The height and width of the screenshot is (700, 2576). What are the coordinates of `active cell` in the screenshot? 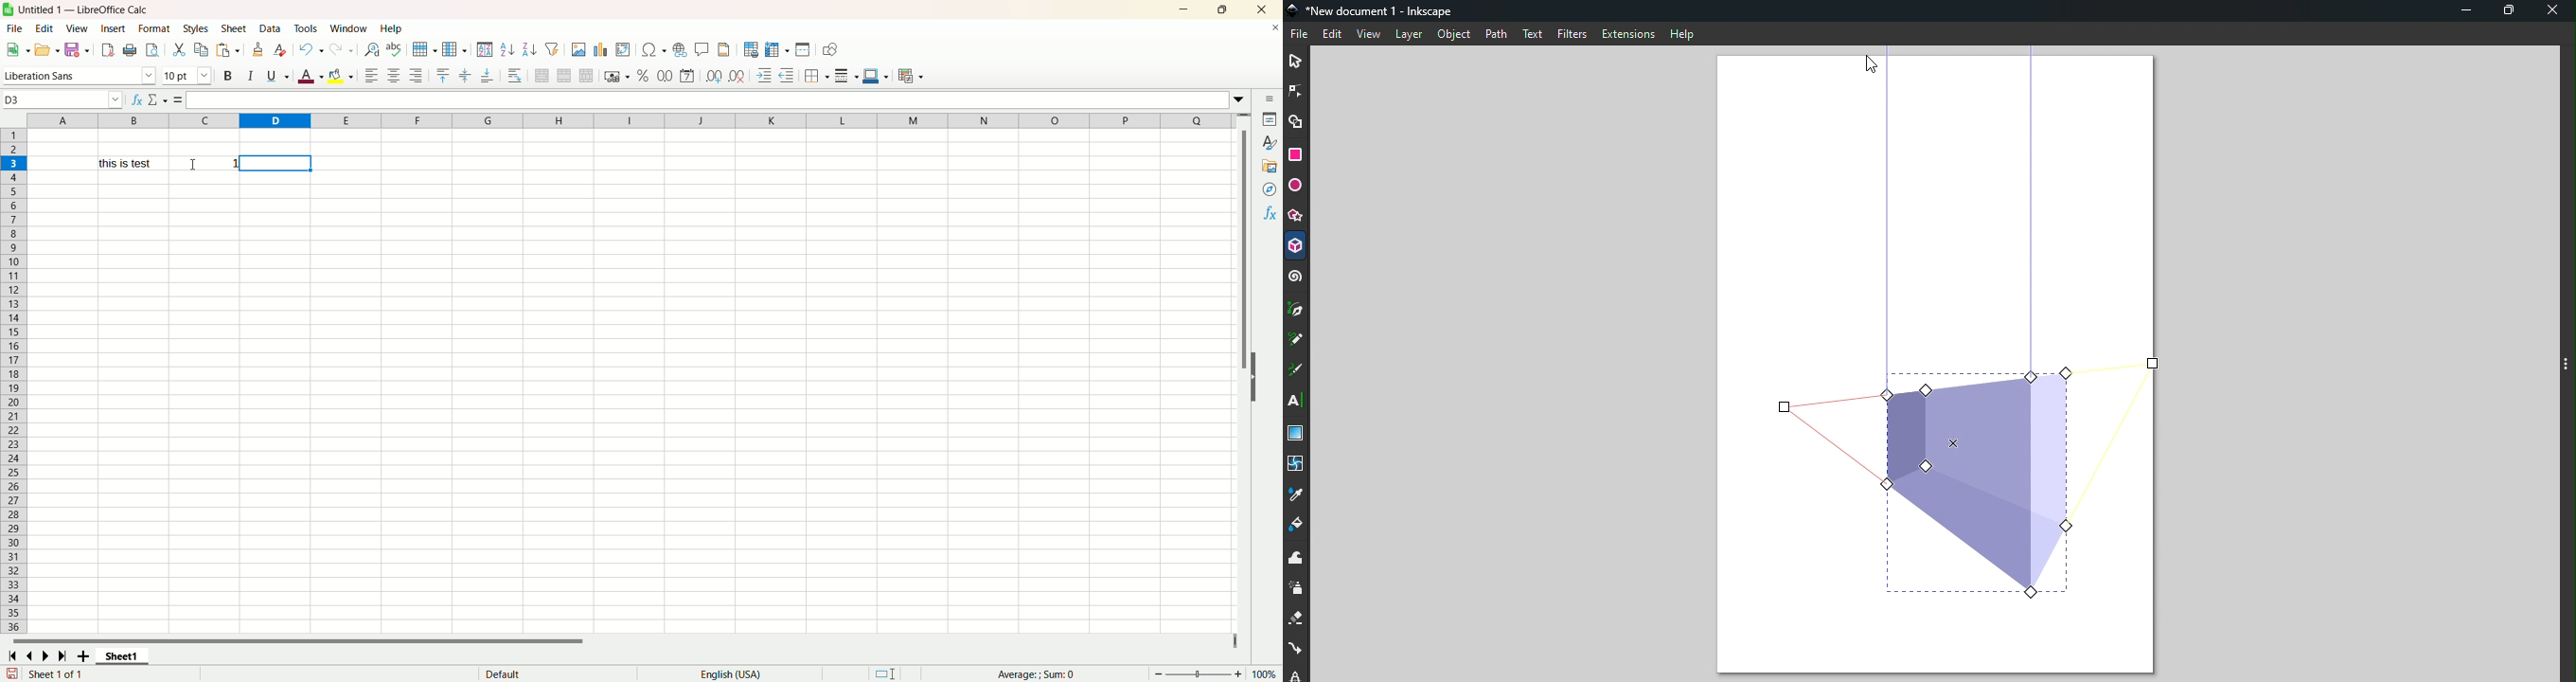 It's located at (277, 162).